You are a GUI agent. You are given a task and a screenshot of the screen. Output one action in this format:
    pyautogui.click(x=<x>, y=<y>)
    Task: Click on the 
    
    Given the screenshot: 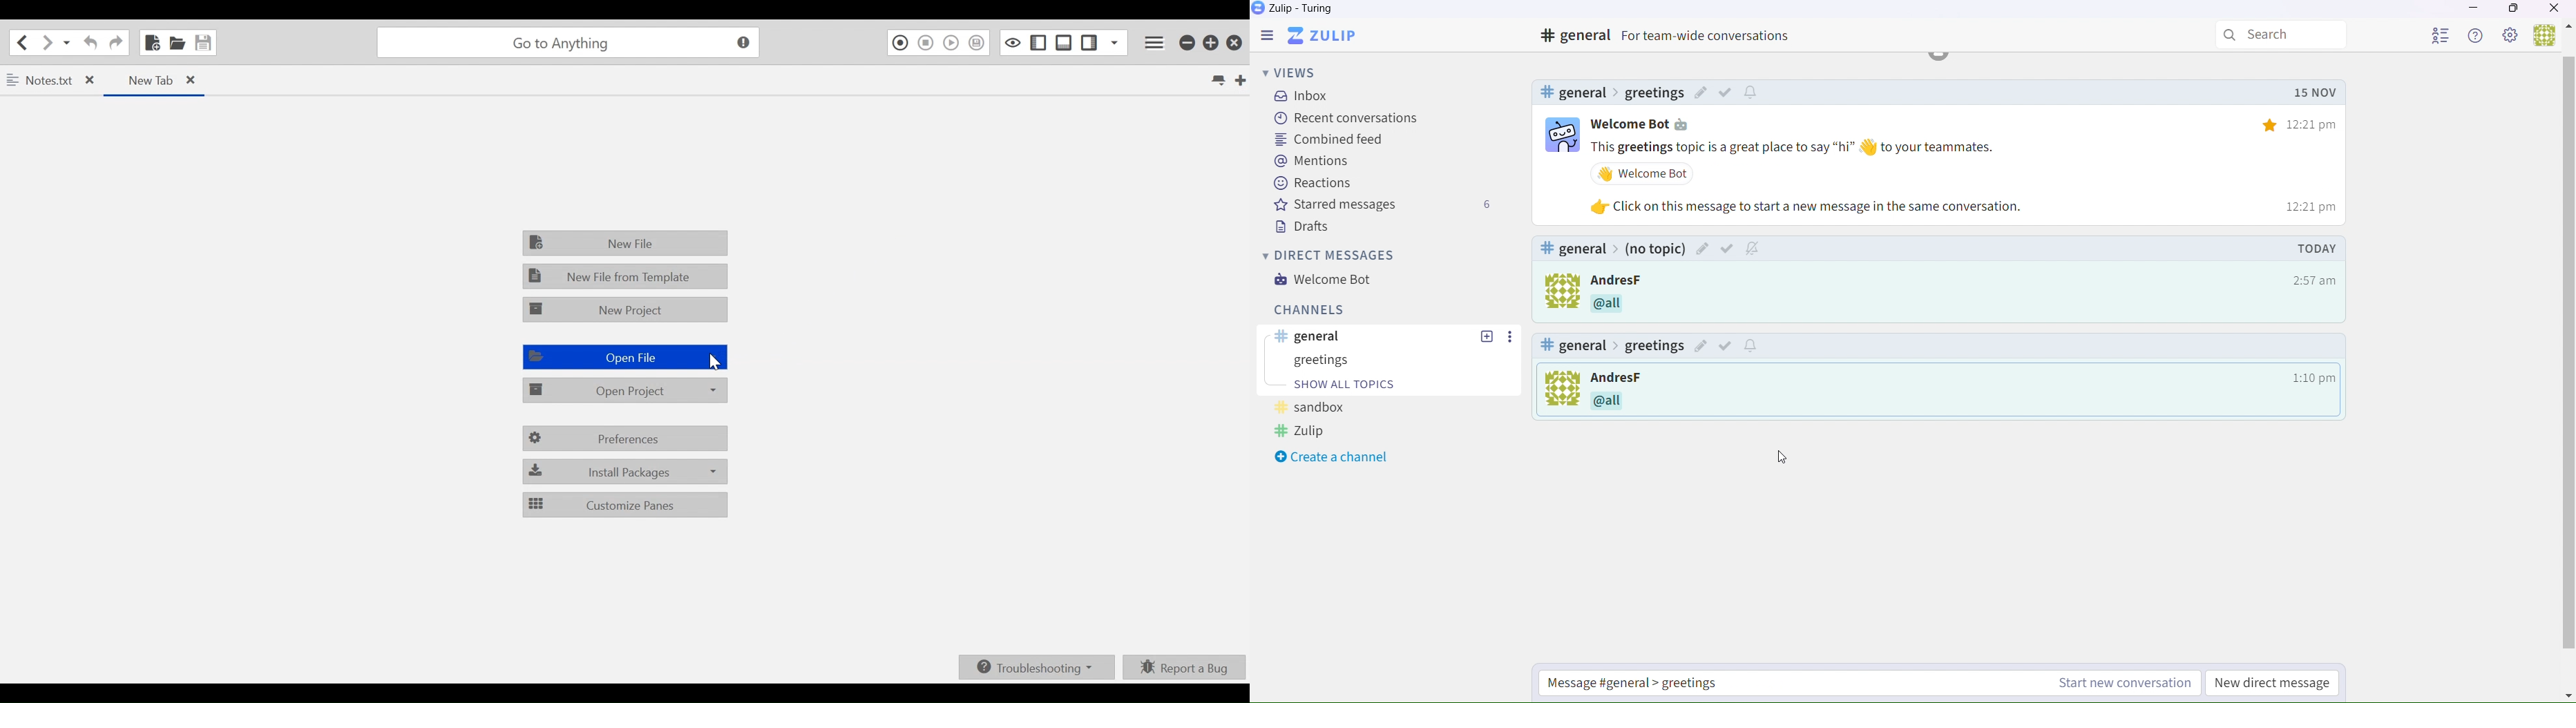 What is the action you would take?
    pyautogui.click(x=1726, y=344)
    